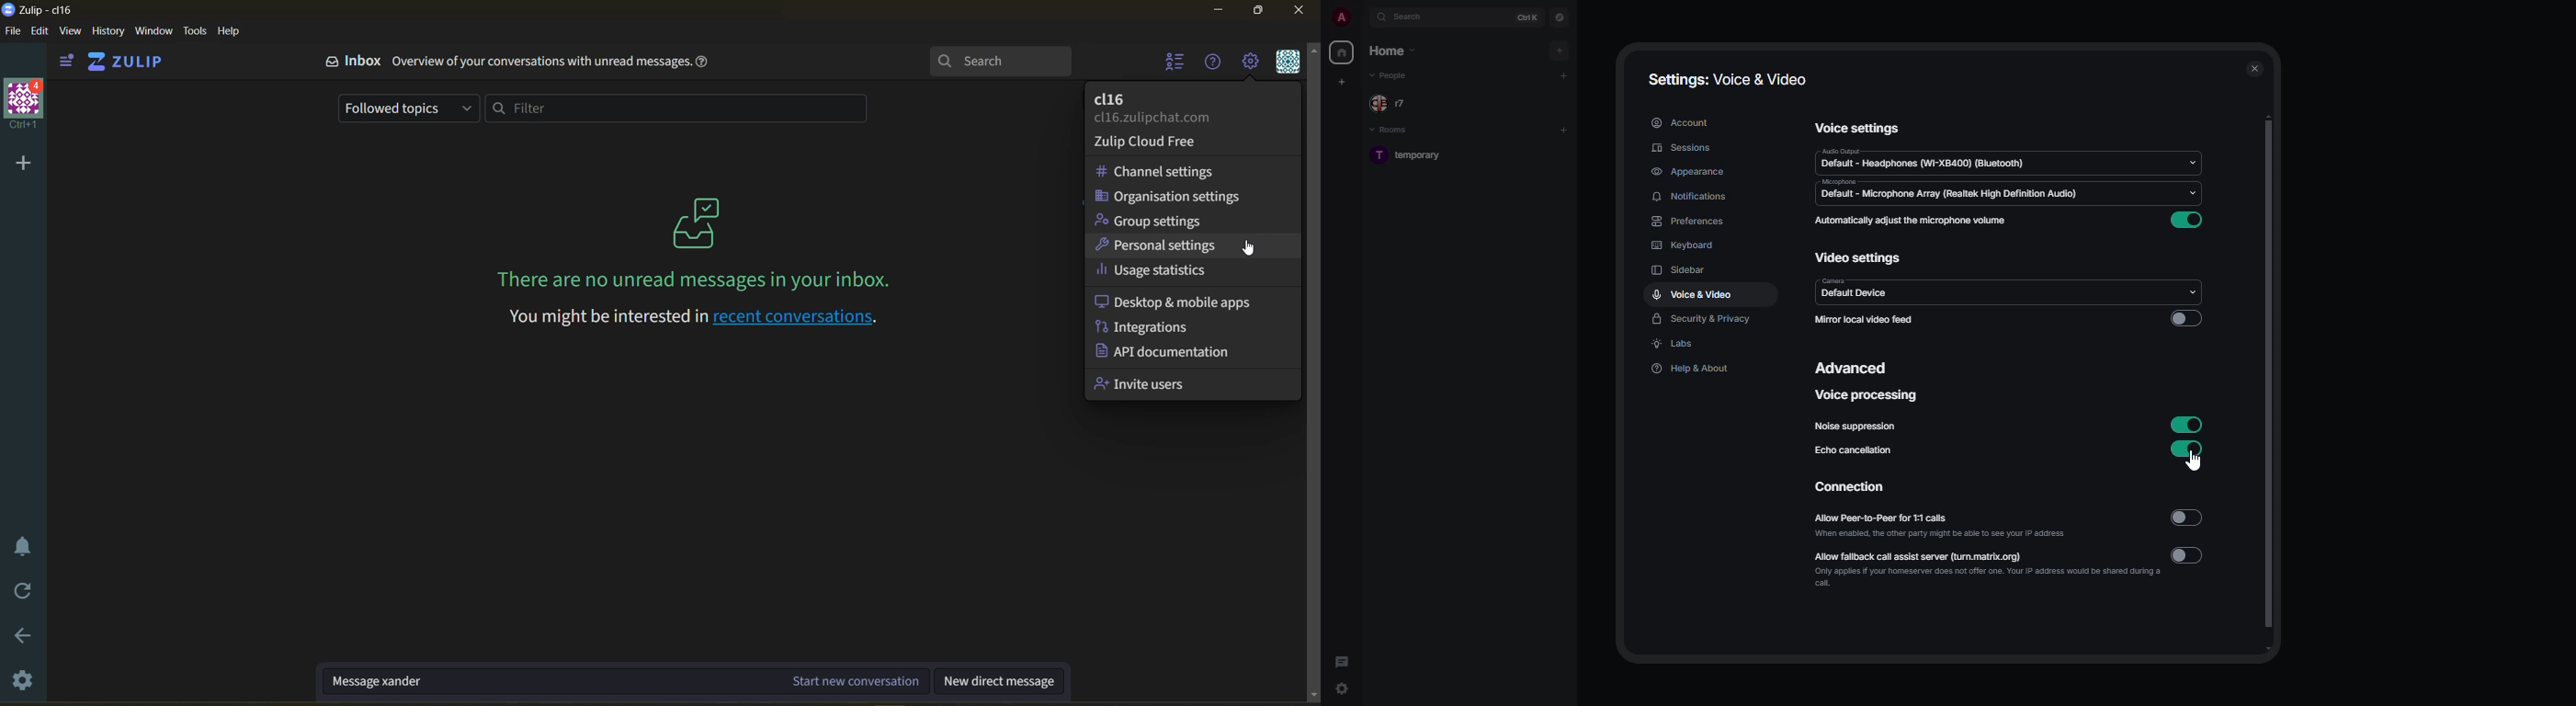 Image resolution: width=2576 pixels, height=728 pixels. I want to click on automatically adjust the microphone volume, so click(1912, 221).